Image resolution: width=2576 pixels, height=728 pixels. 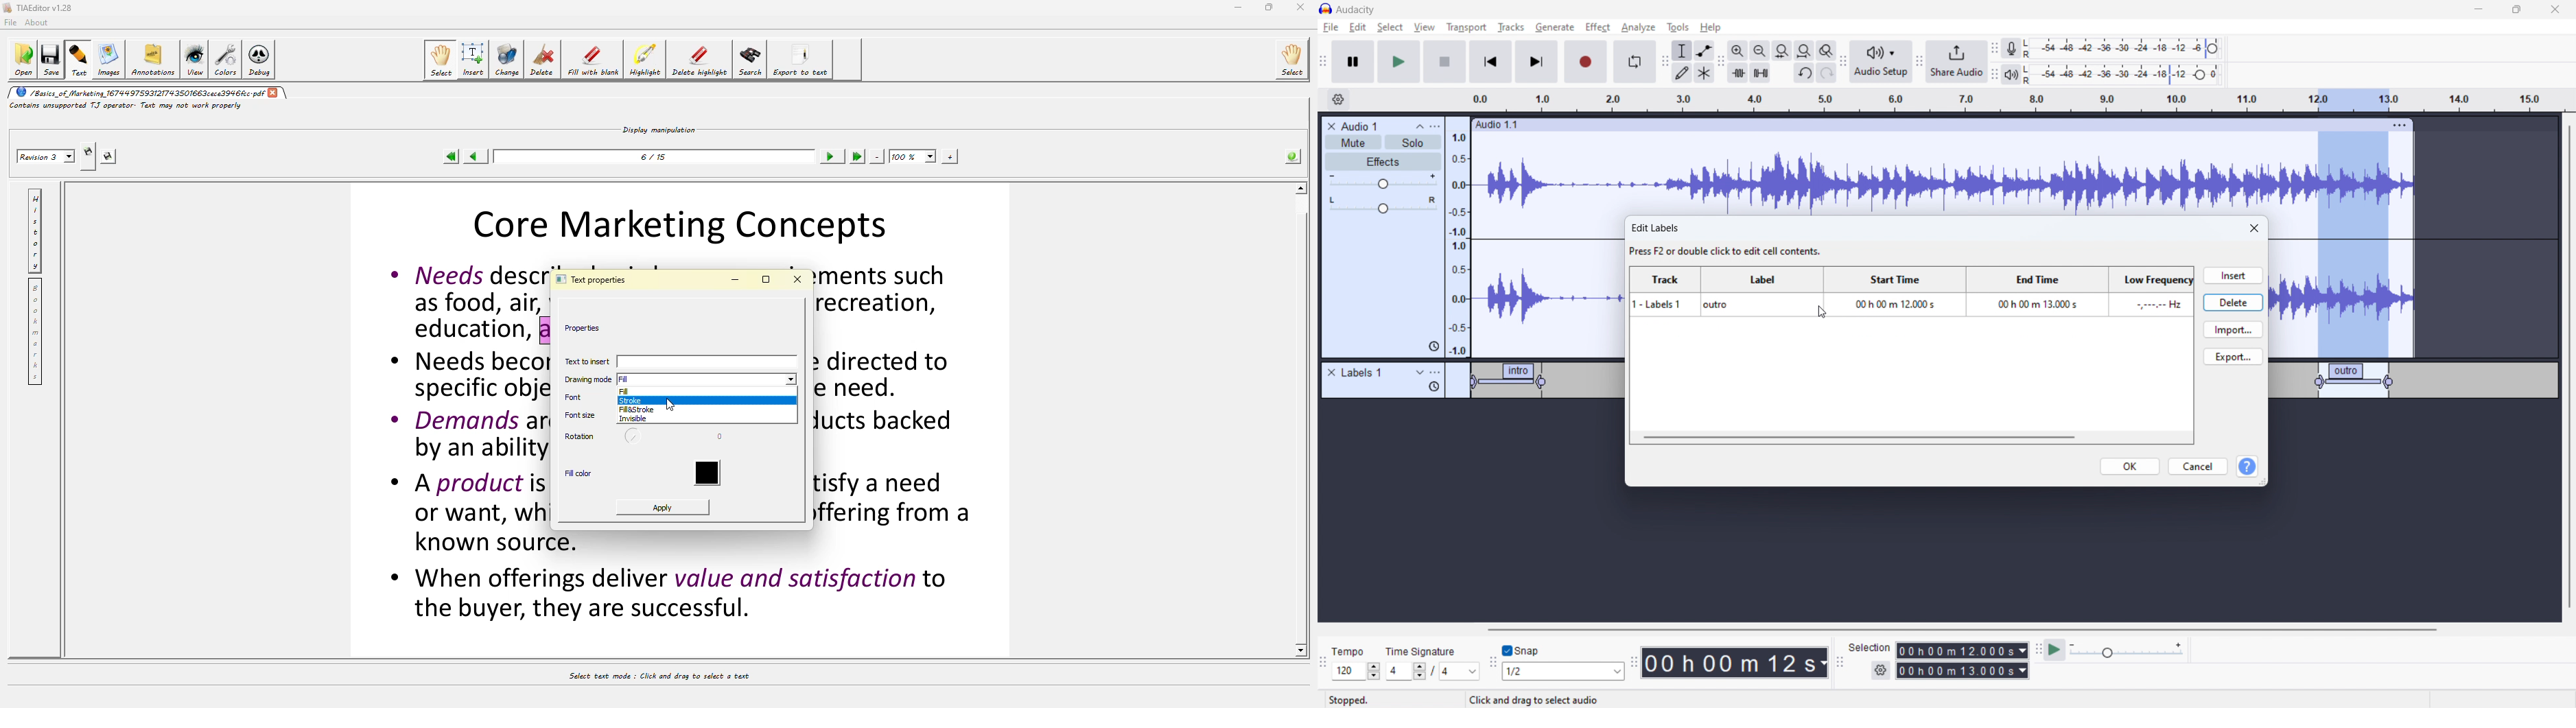 I want to click on playback meter, so click(x=2011, y=75).